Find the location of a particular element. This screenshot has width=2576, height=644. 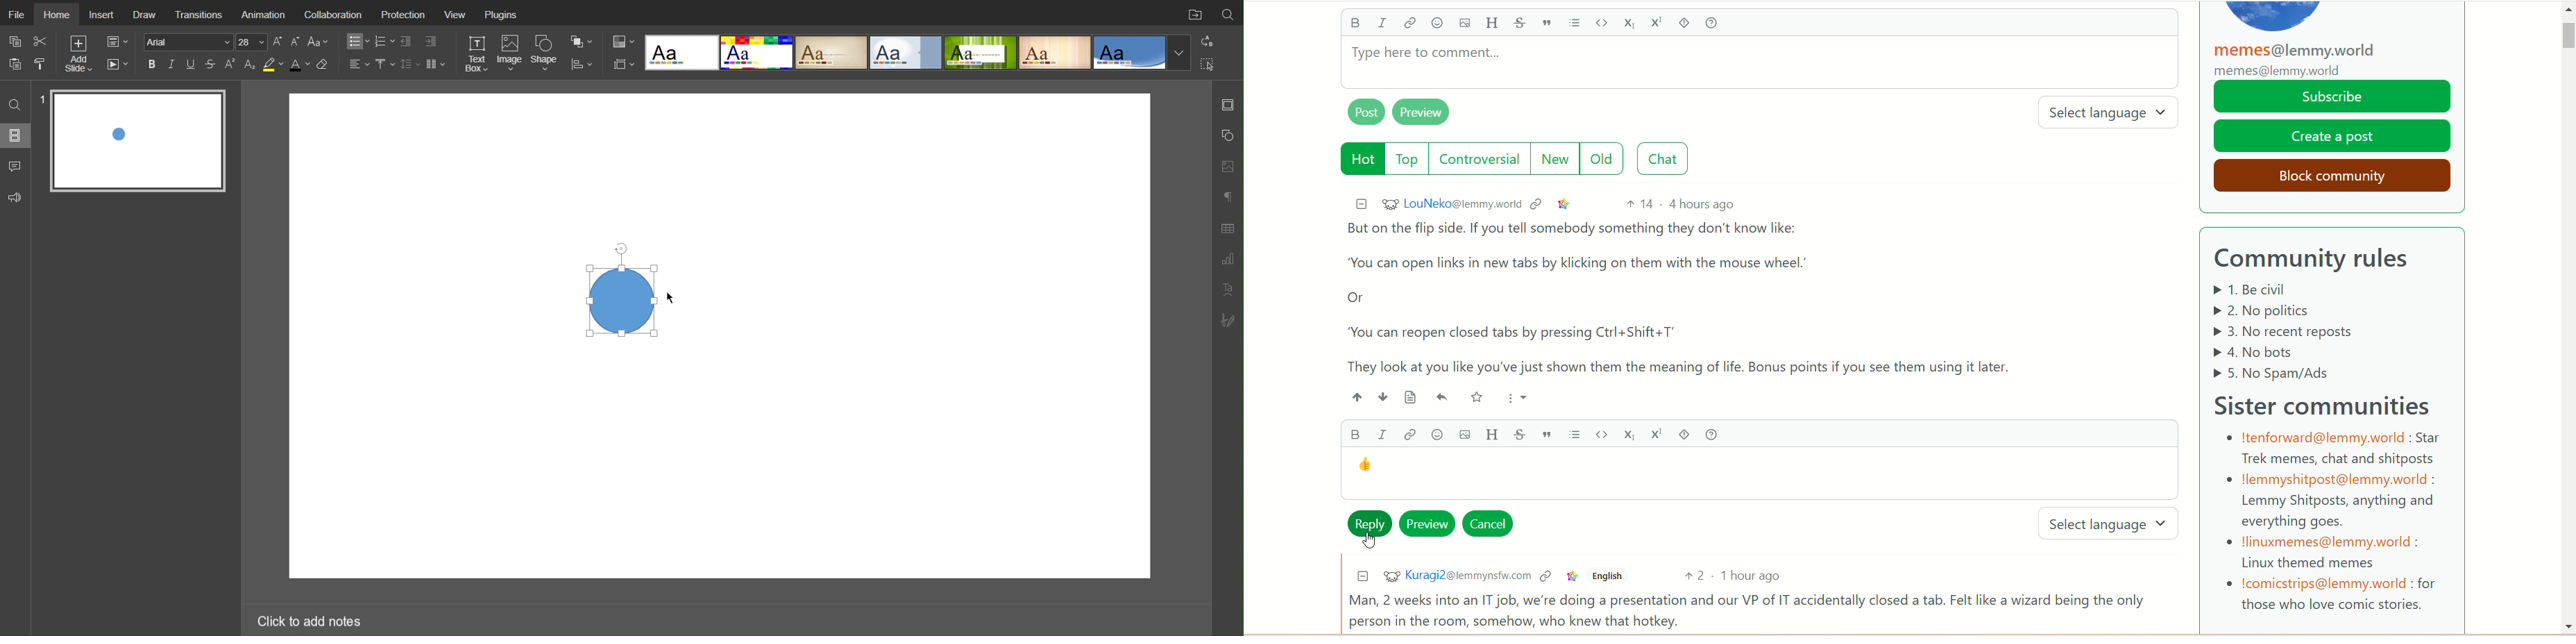

Alignment is located at coordinates (358, 64).